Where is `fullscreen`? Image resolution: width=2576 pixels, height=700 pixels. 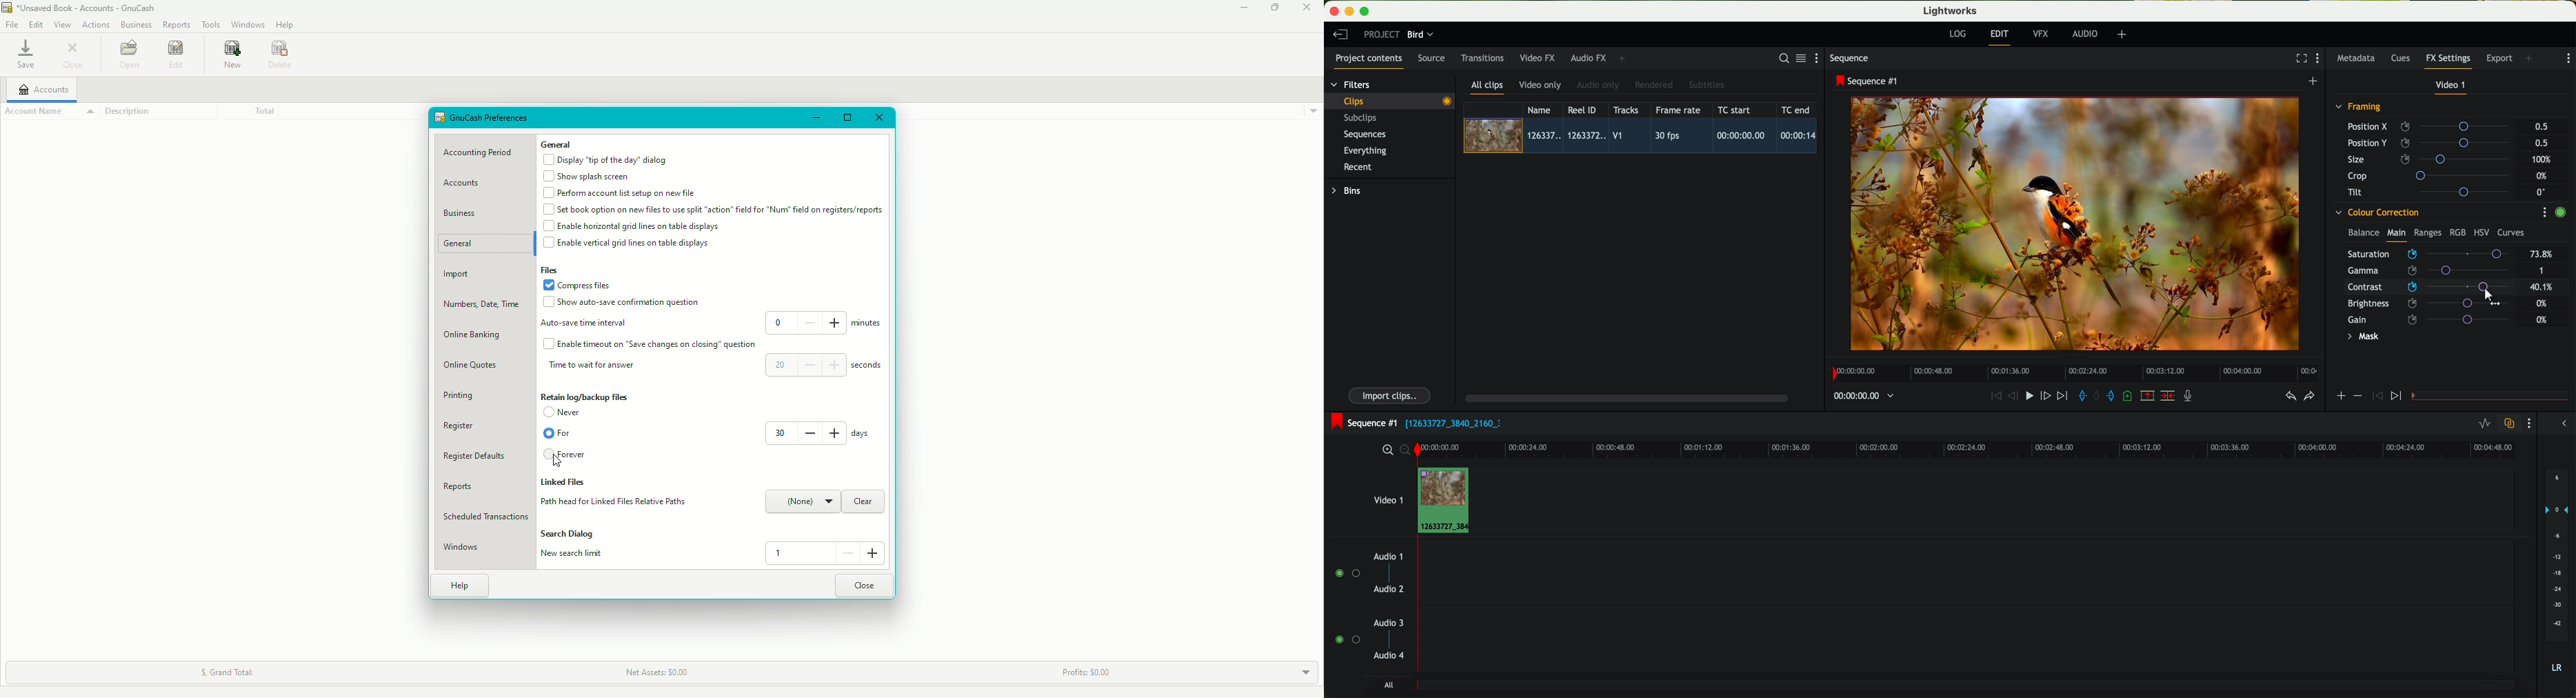
fullscreen is located at coordinates (2299, 58).